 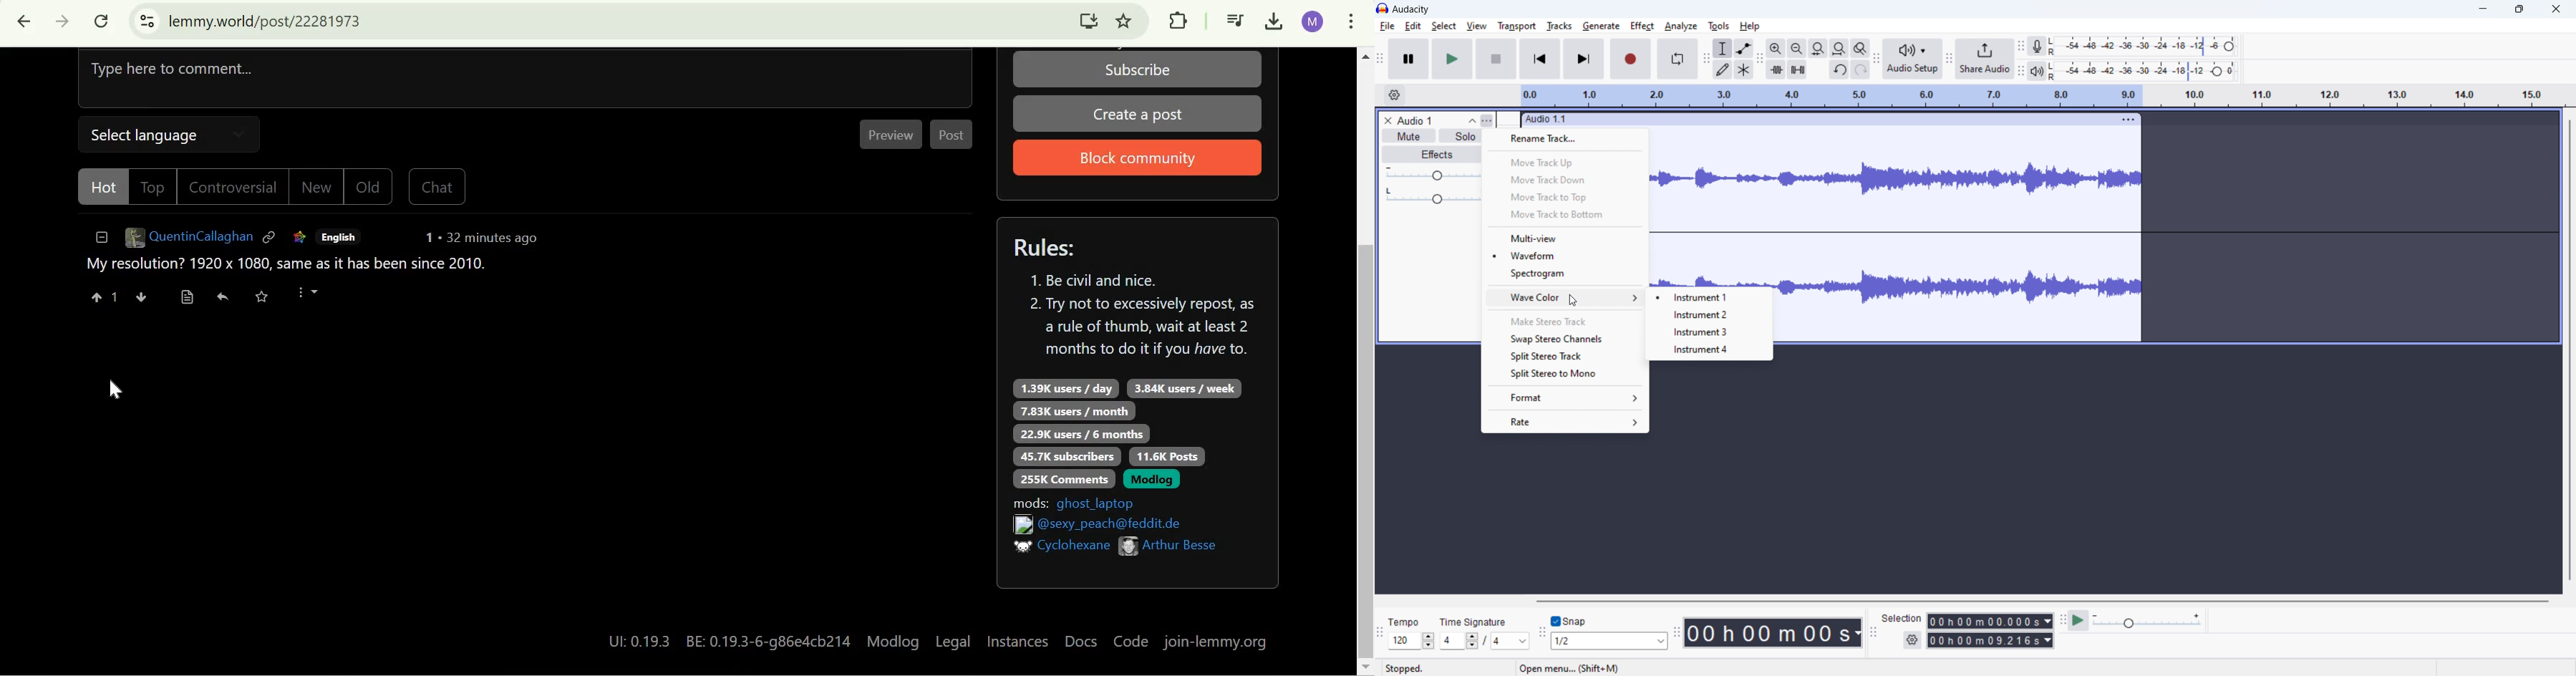 I want to click on trim audio outside selection, so click(x=1776, y=69).